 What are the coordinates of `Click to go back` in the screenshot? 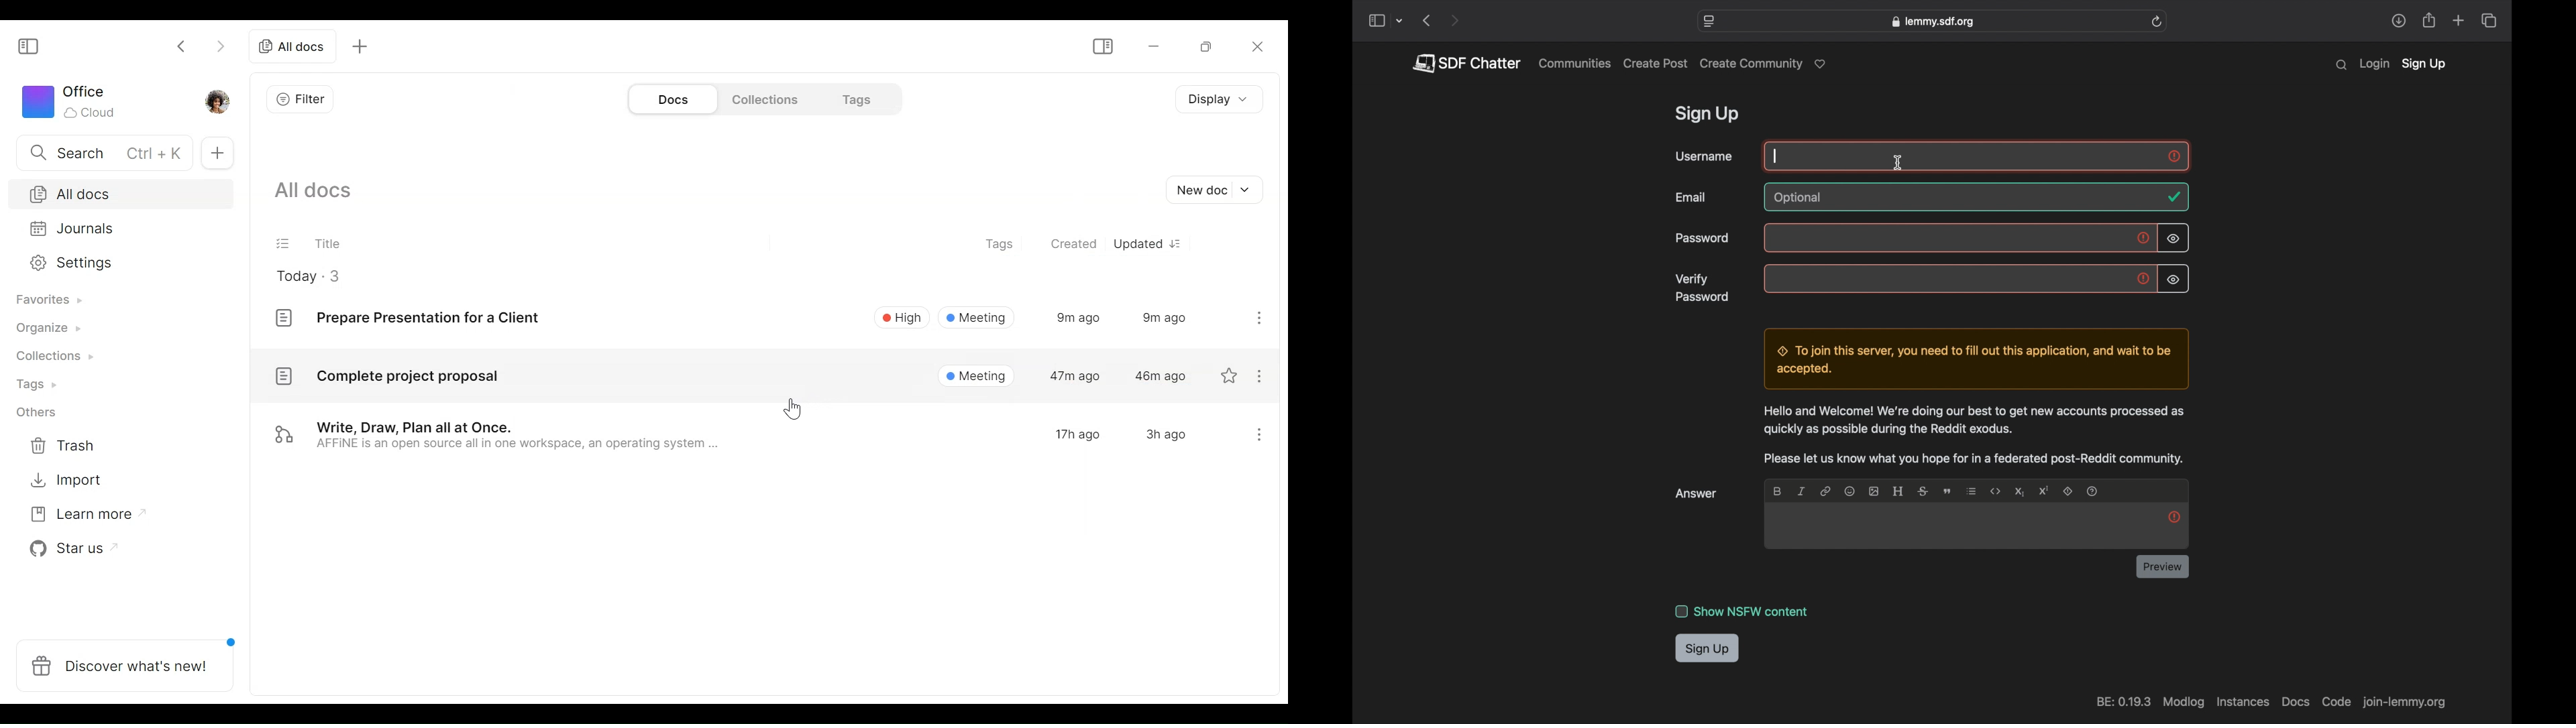 It's located at (184, 44).